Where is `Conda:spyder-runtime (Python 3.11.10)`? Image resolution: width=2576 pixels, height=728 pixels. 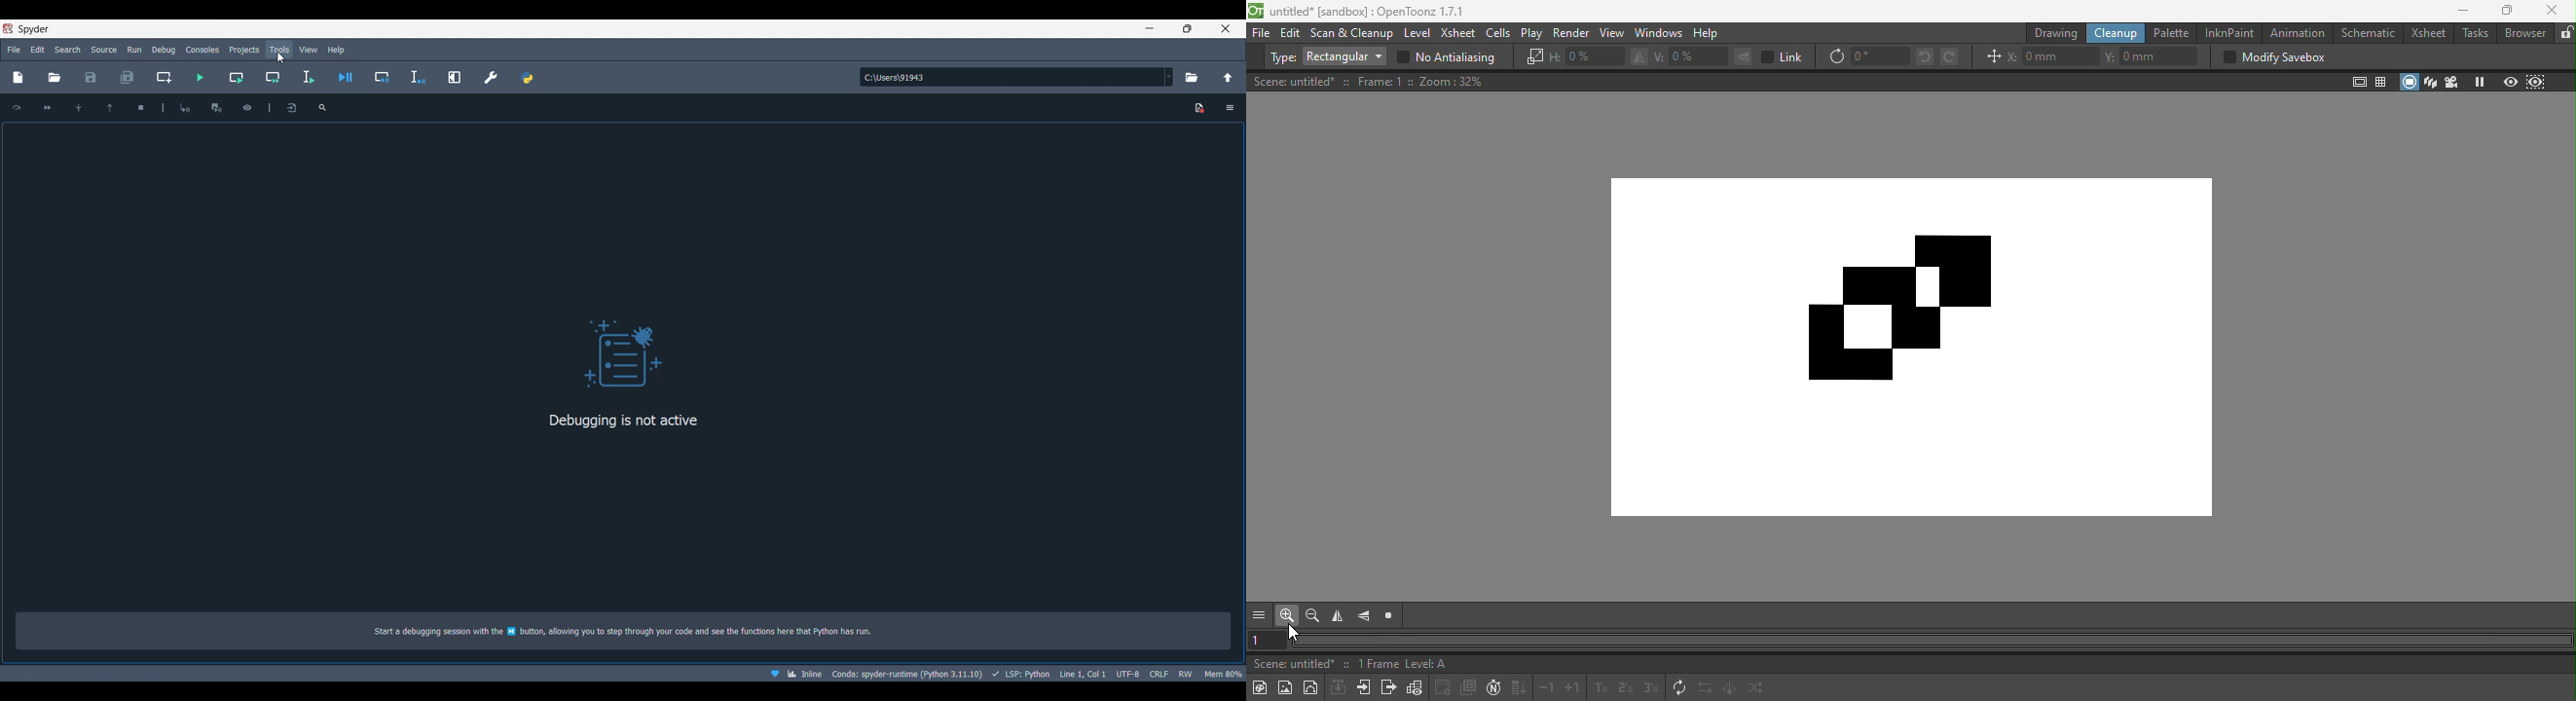
Conda:spyder-runtime (Python 3.11.10) is located at coordinates (907, 674).